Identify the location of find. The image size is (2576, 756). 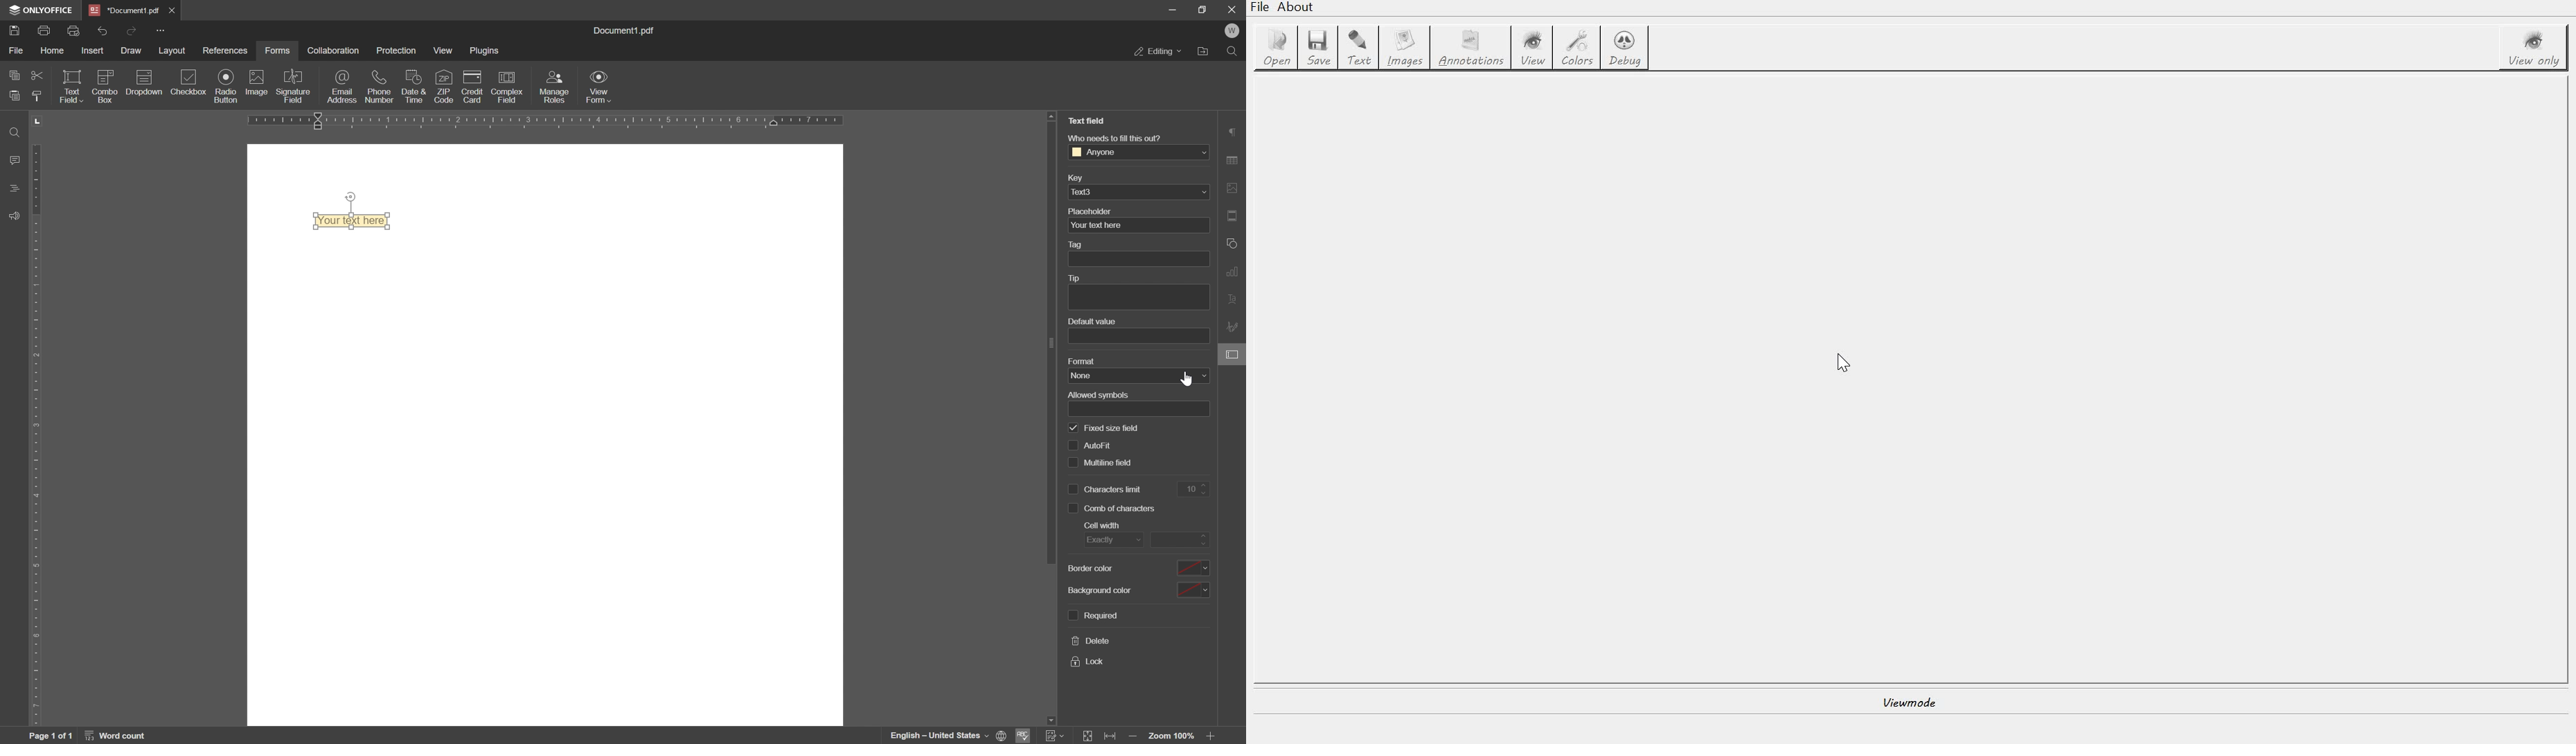
(1234, 51).